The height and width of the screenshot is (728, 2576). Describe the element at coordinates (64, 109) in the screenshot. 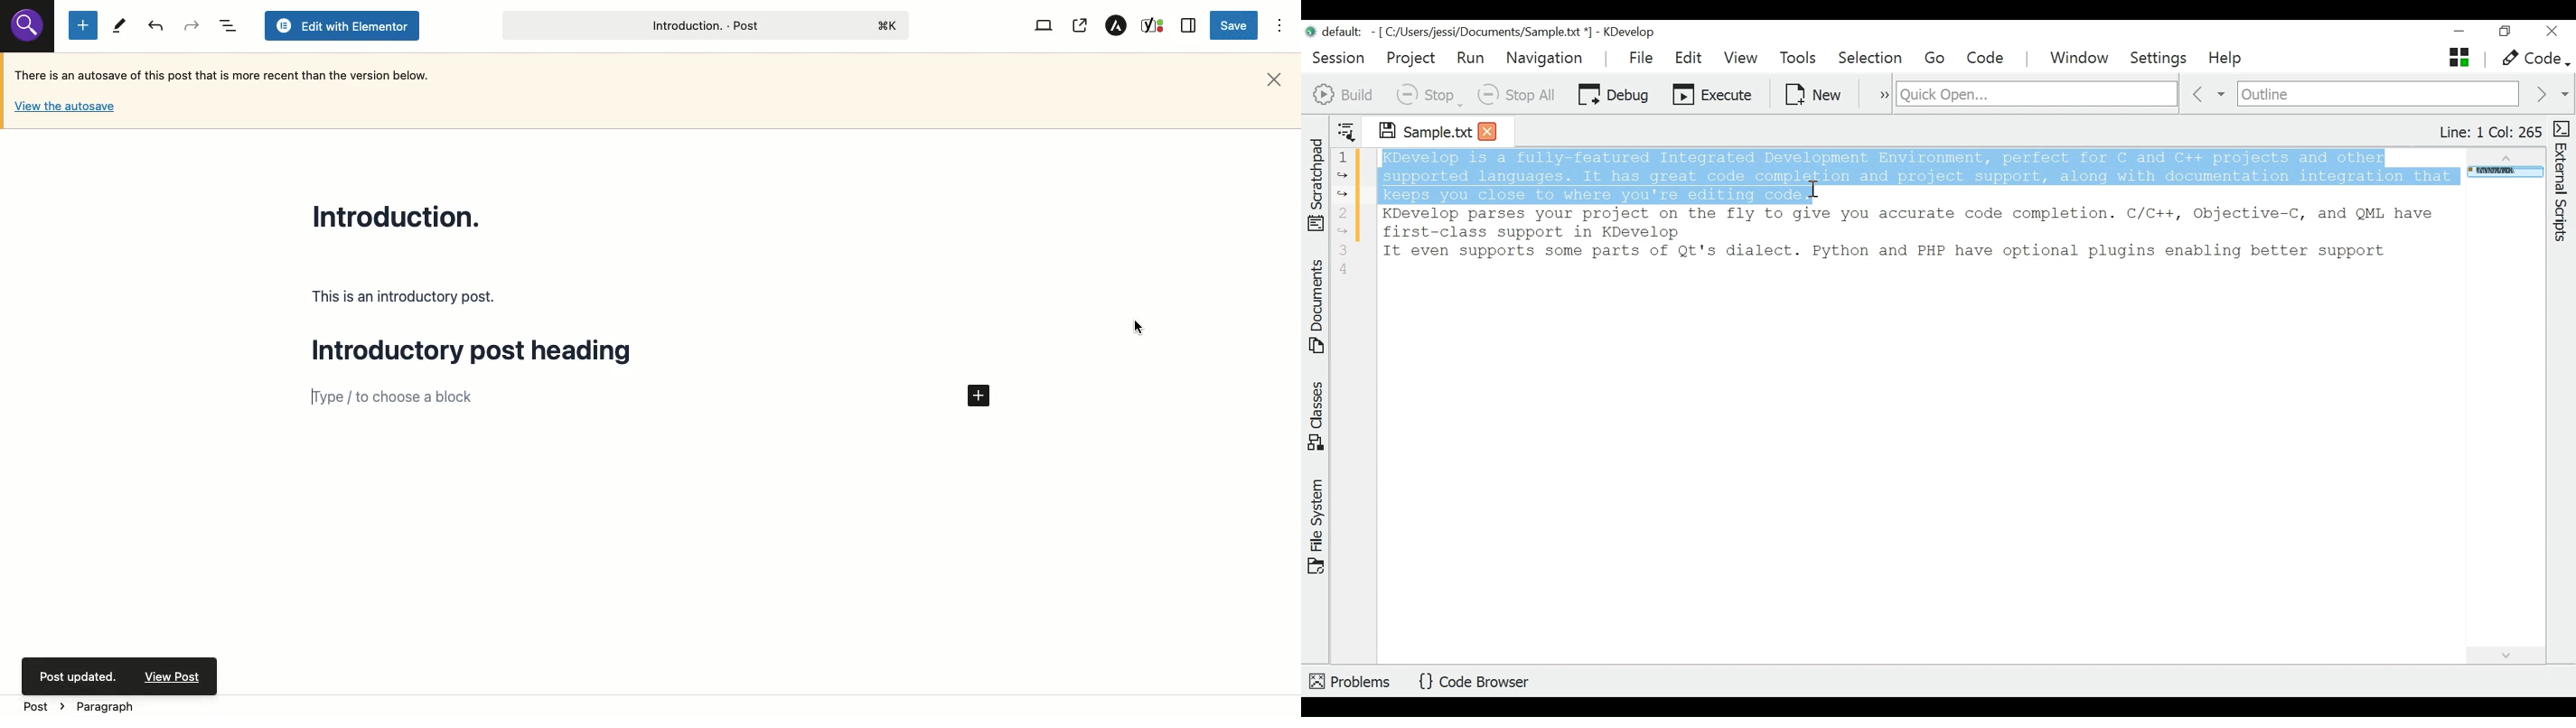

I see `View autosave` at that location.